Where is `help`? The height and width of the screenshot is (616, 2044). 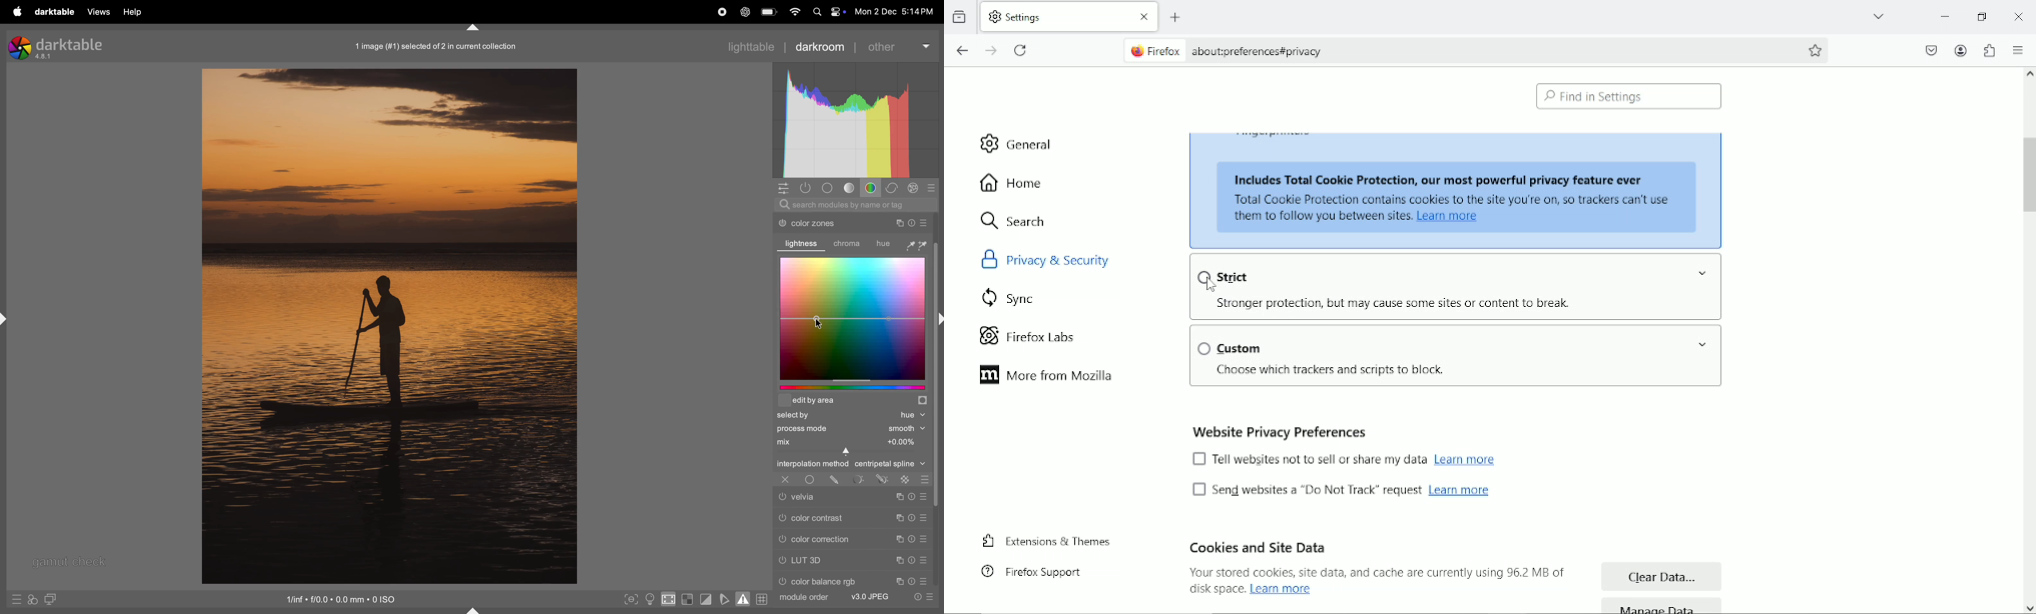
help is located at coordinates (135, 13).